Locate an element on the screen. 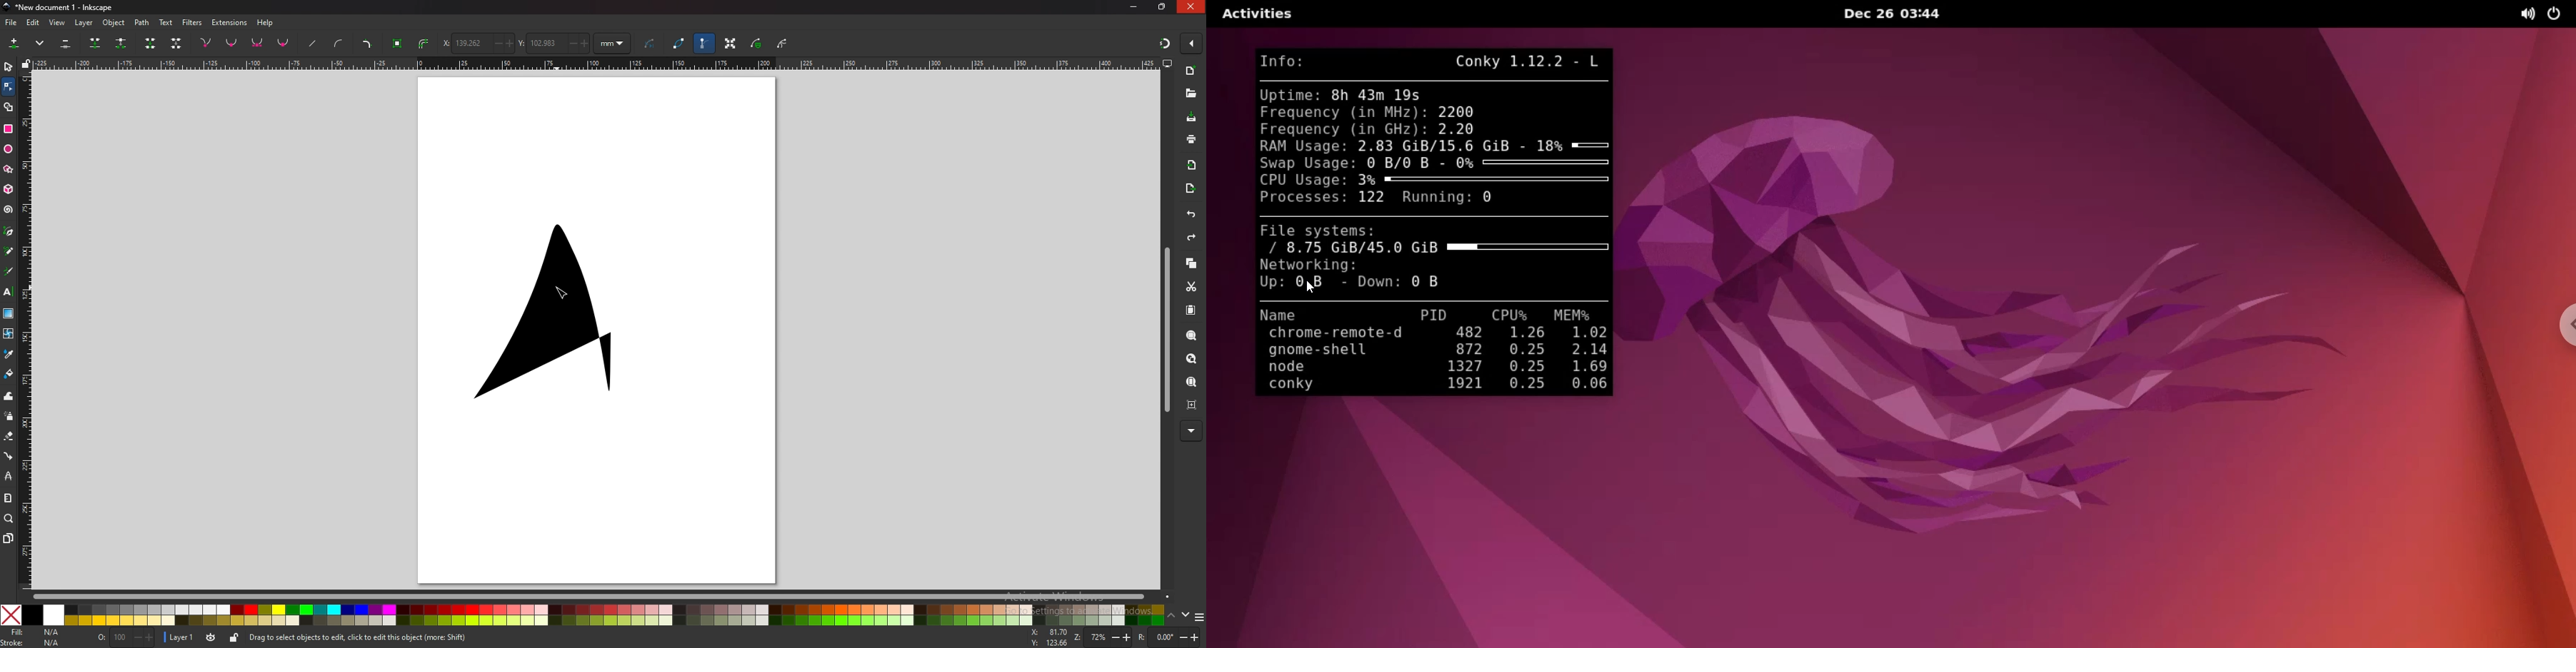  cut is located at coordinates (1191, 286).